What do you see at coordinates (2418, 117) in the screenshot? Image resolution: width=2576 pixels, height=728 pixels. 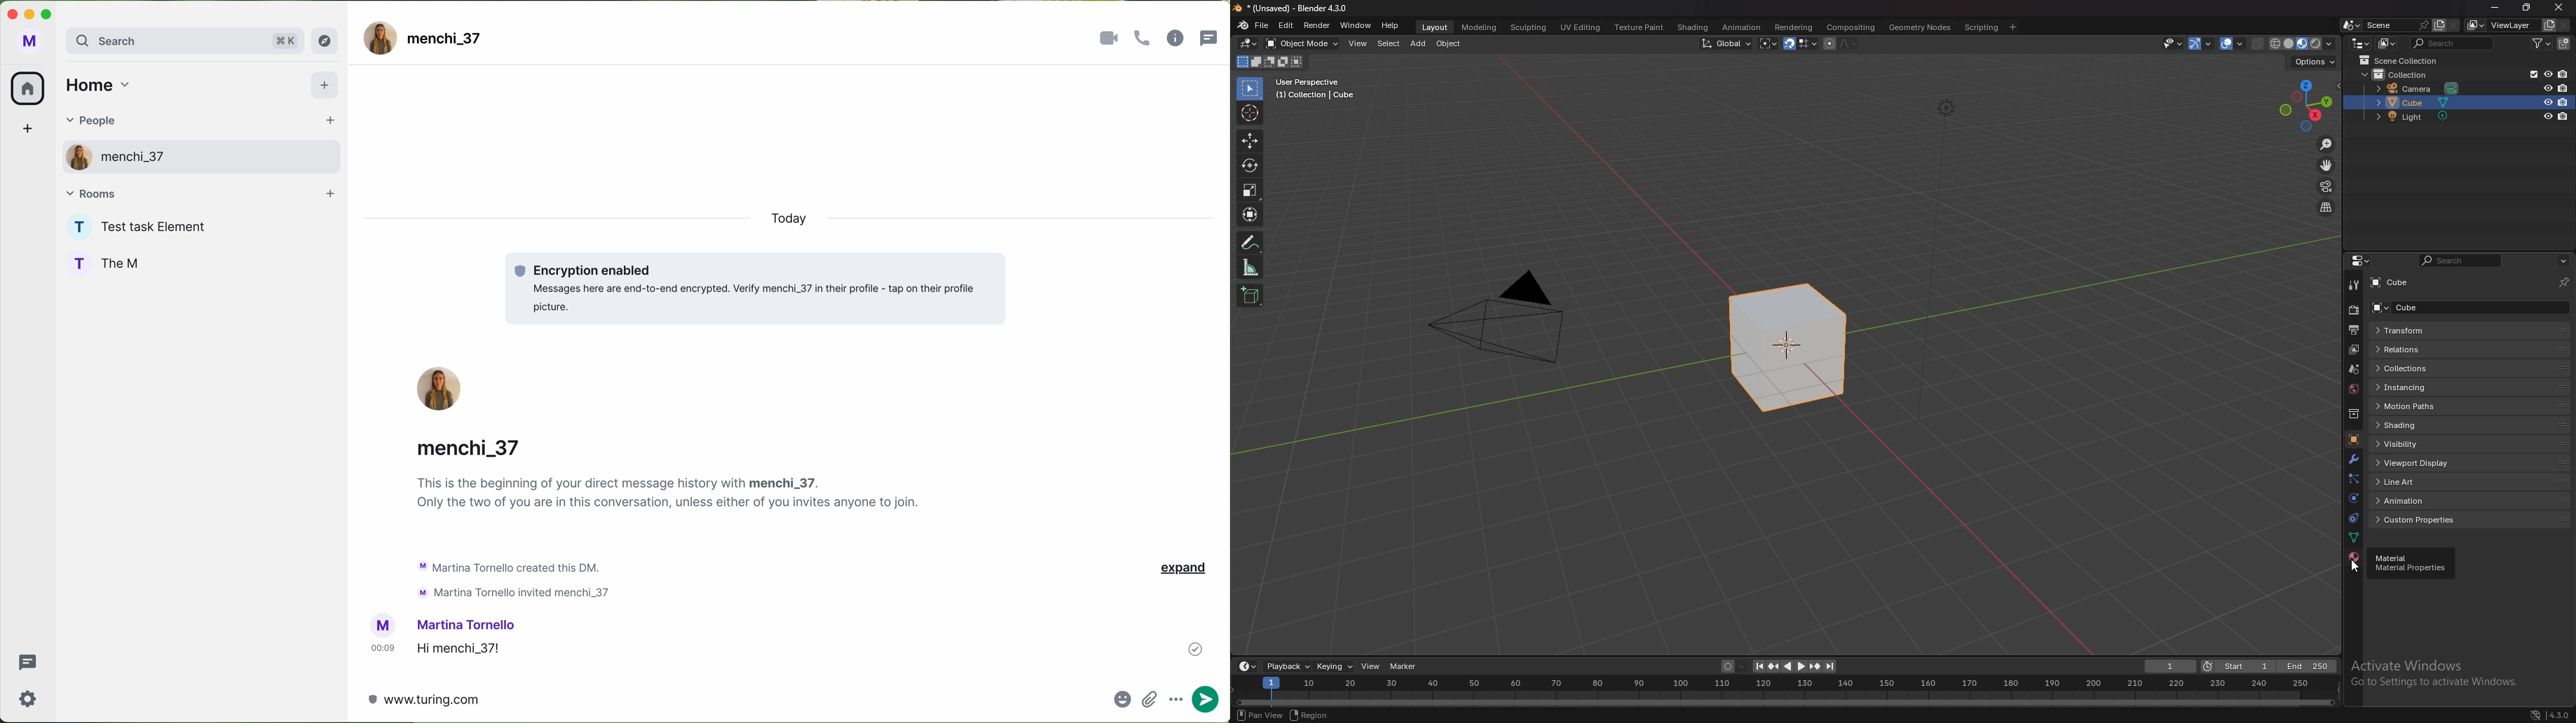 I see `light` at bounding box center [2418, 117].